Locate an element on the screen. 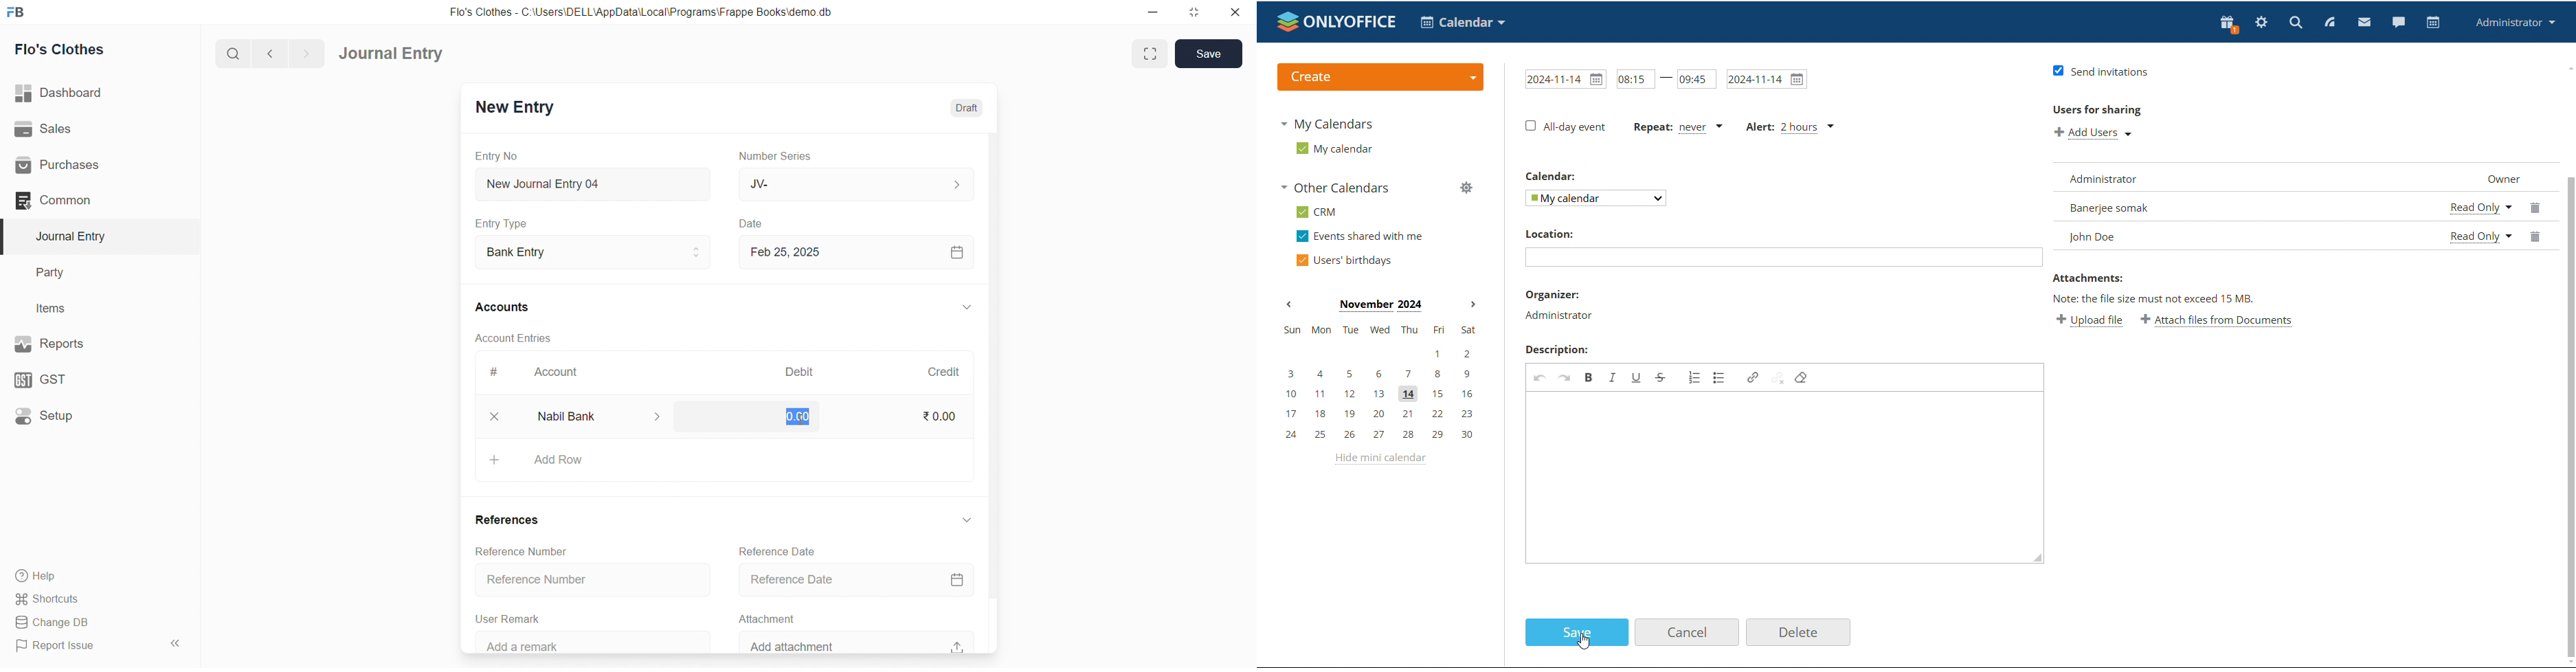 This screenshot has width=2576, height=672. note: the file size must not exceed 15 mb is located at coordinates (2154, 299).